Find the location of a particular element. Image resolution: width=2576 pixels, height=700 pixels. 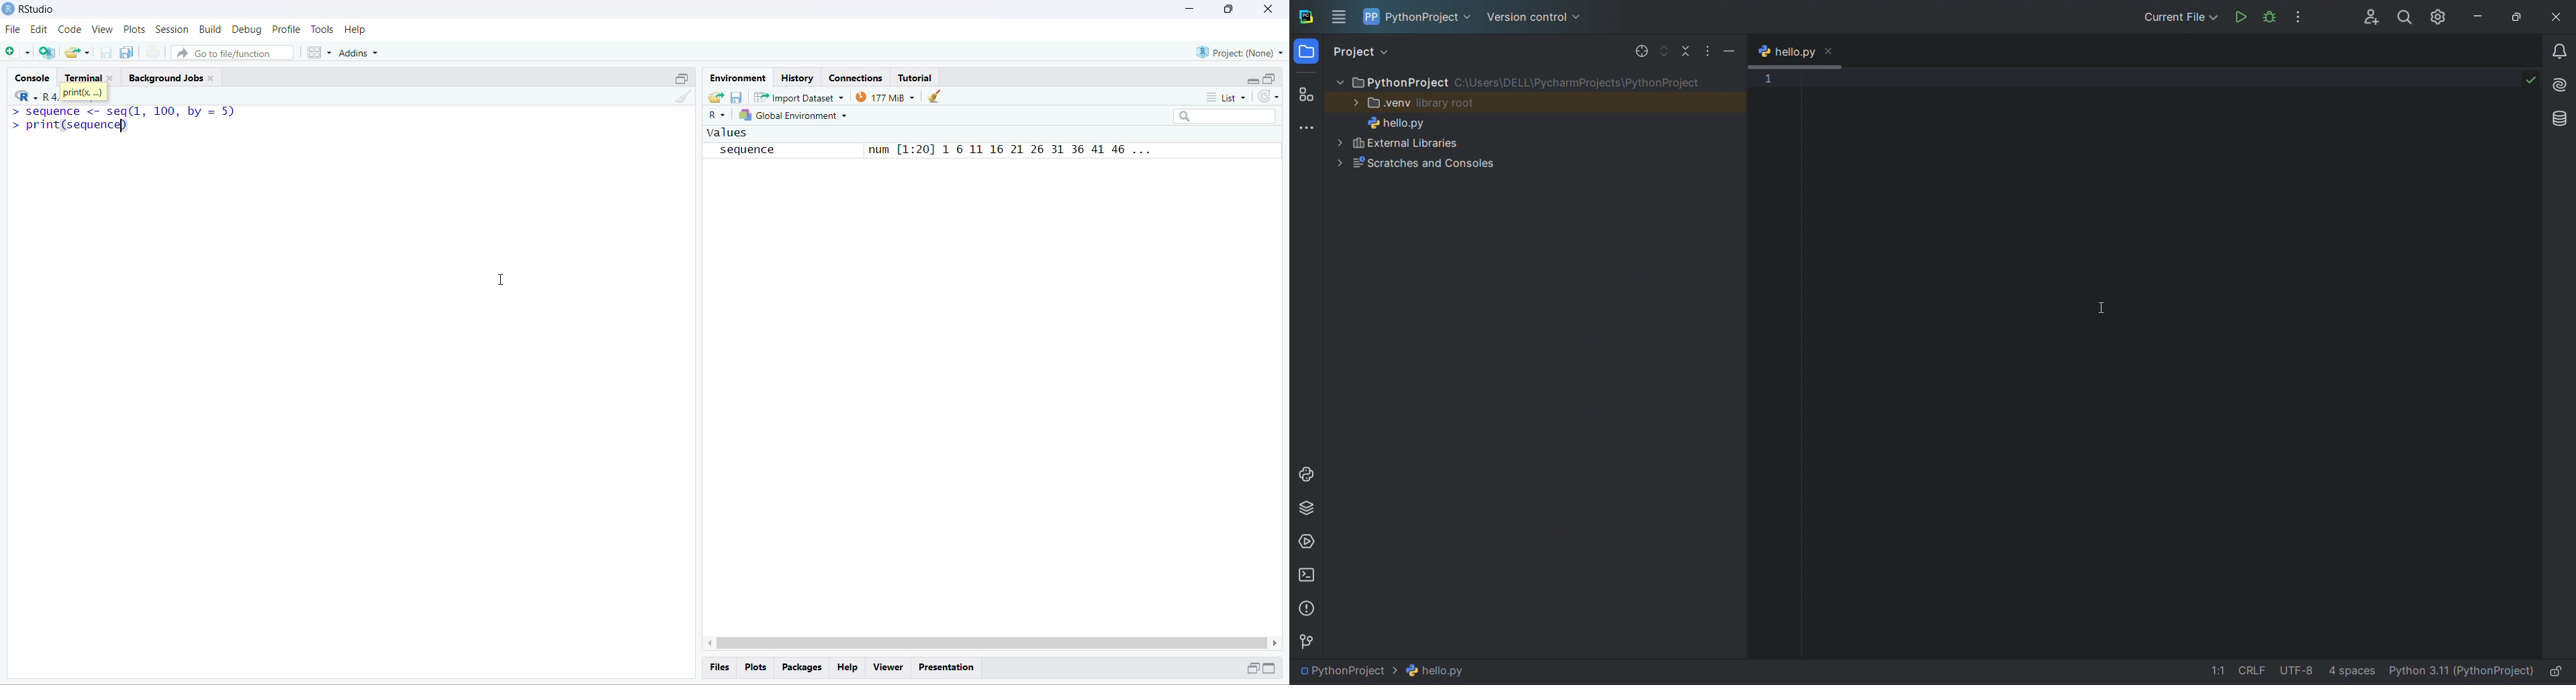

scroll left is located at coordinates (707, 643).